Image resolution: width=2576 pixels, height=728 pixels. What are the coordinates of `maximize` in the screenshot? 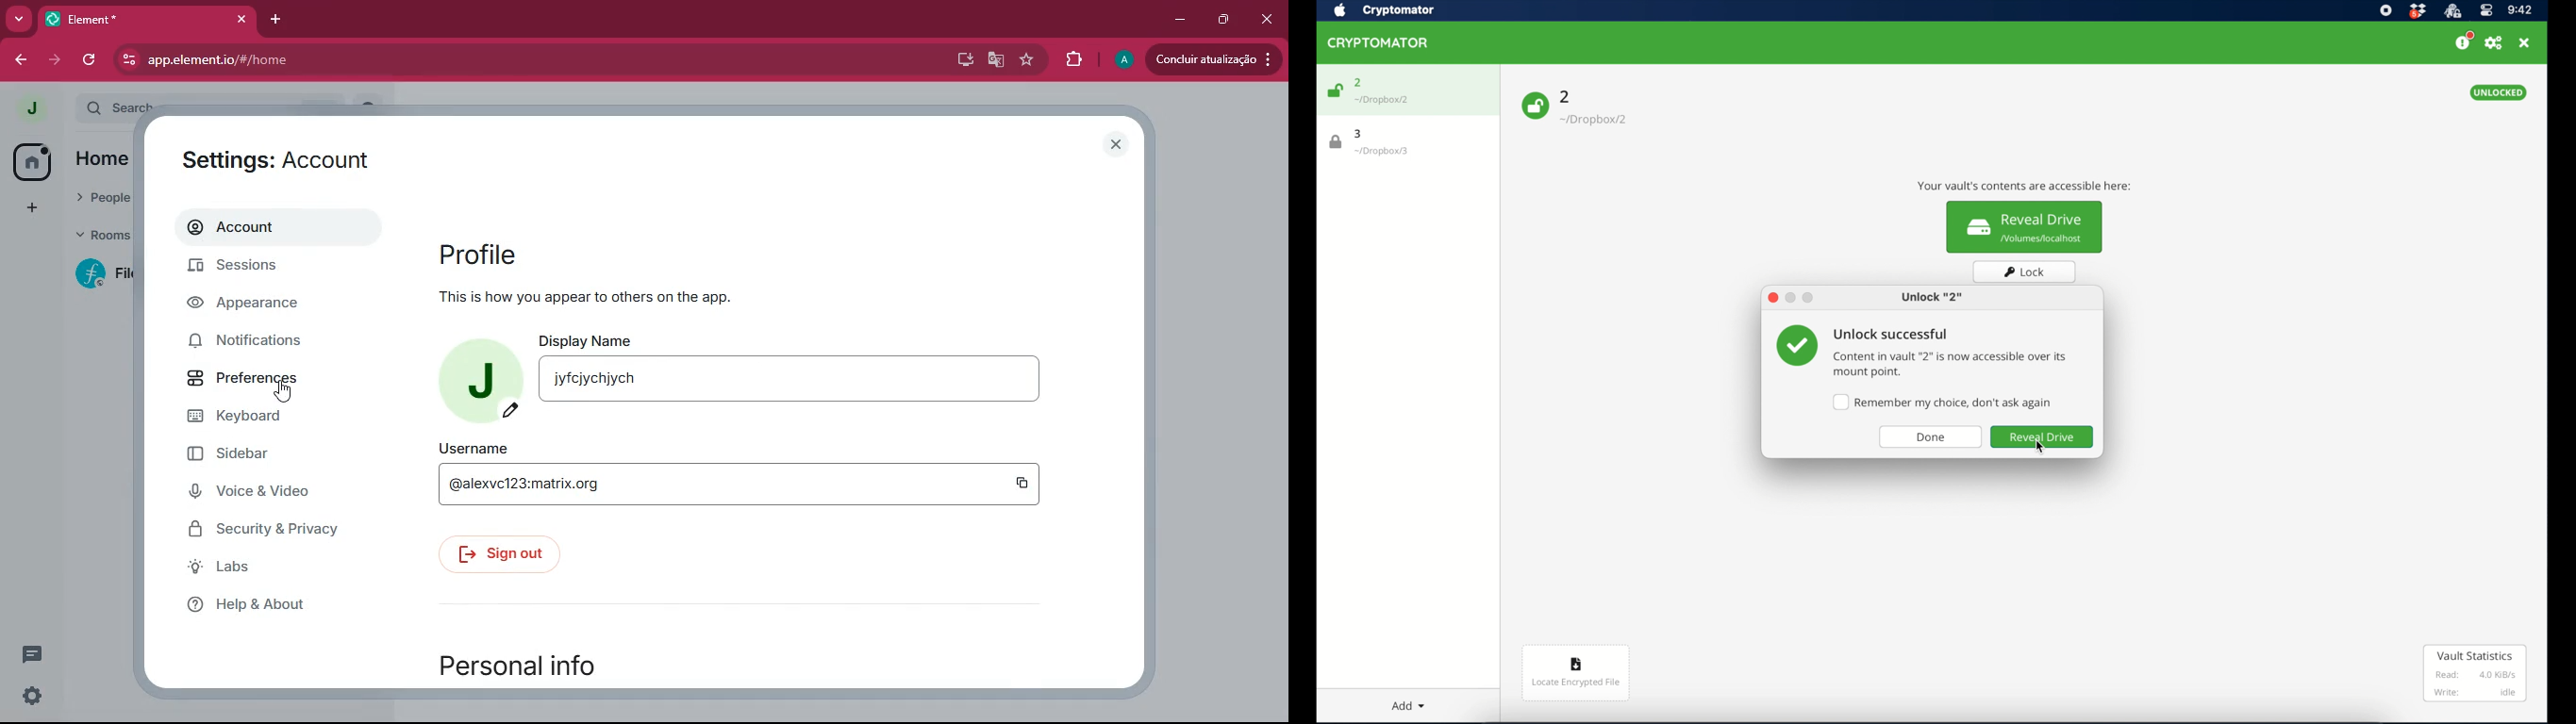 It's located at (1220, 20).